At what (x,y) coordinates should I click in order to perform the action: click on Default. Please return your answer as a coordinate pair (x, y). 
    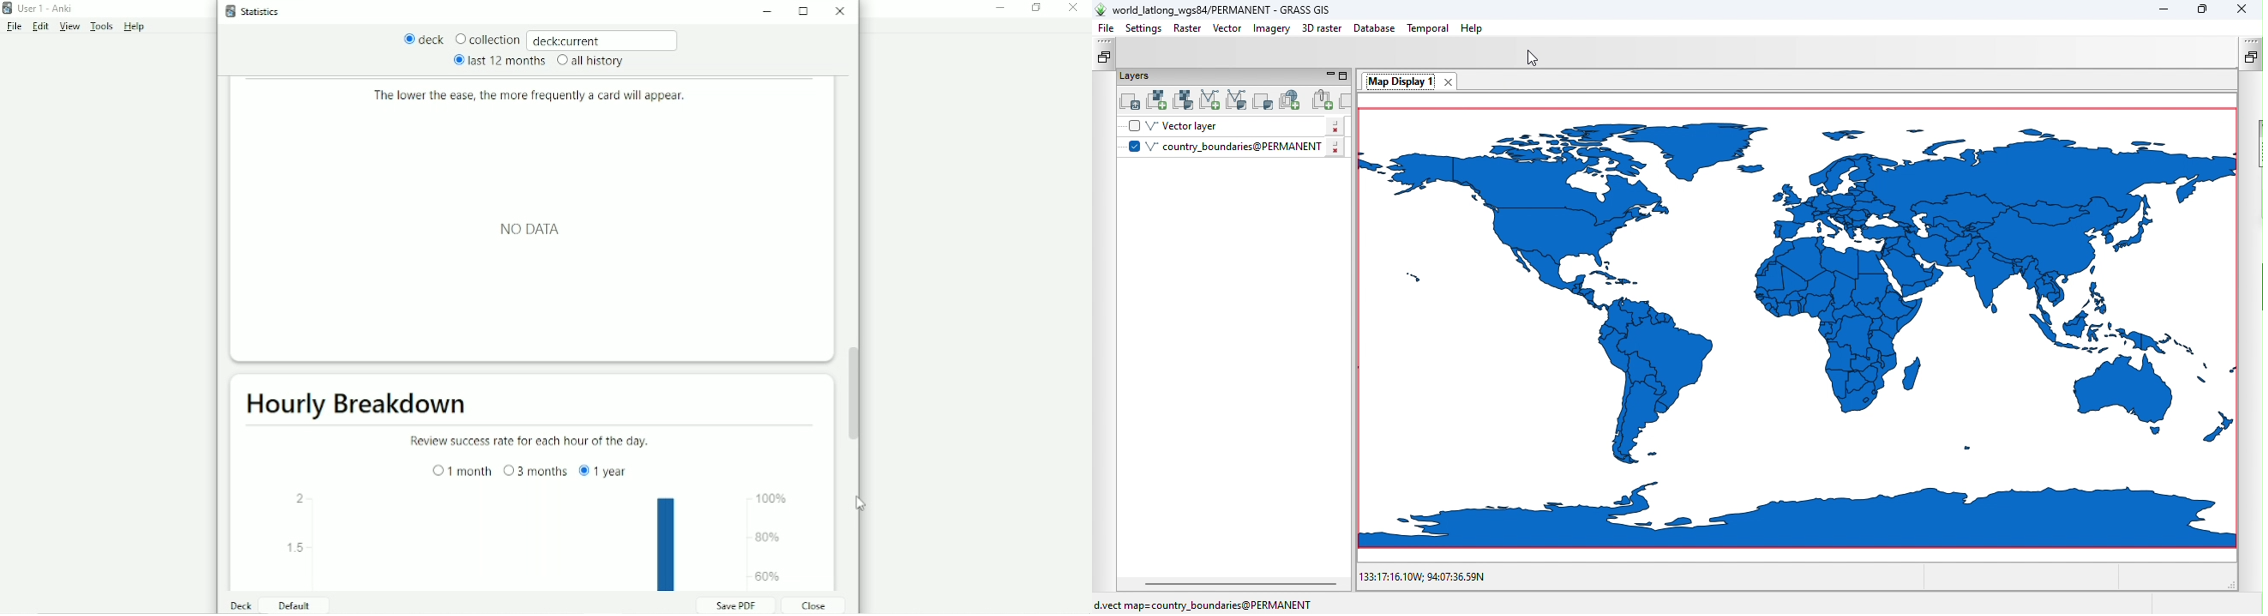
    Looking at the image, I should click on (292, 605).